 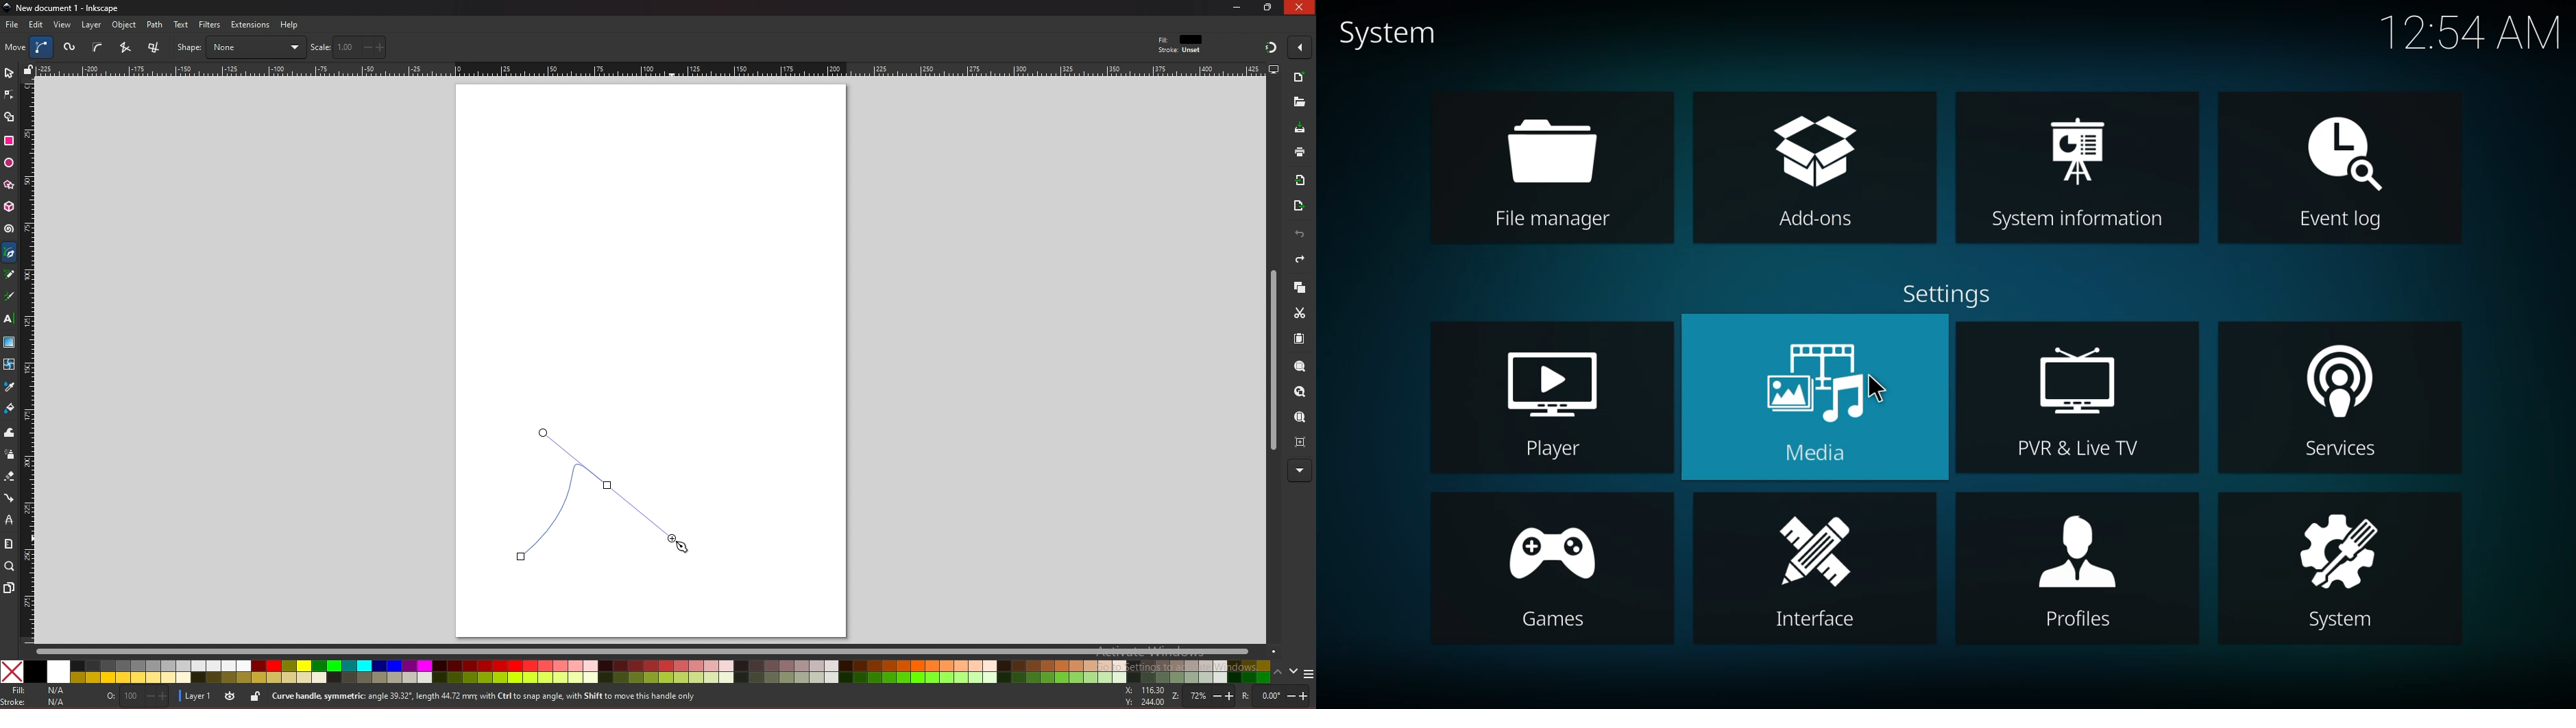 What do you see at coordinates (1394, 34) in the screenshot?
I see `system` at bounding box center [1394, 34].